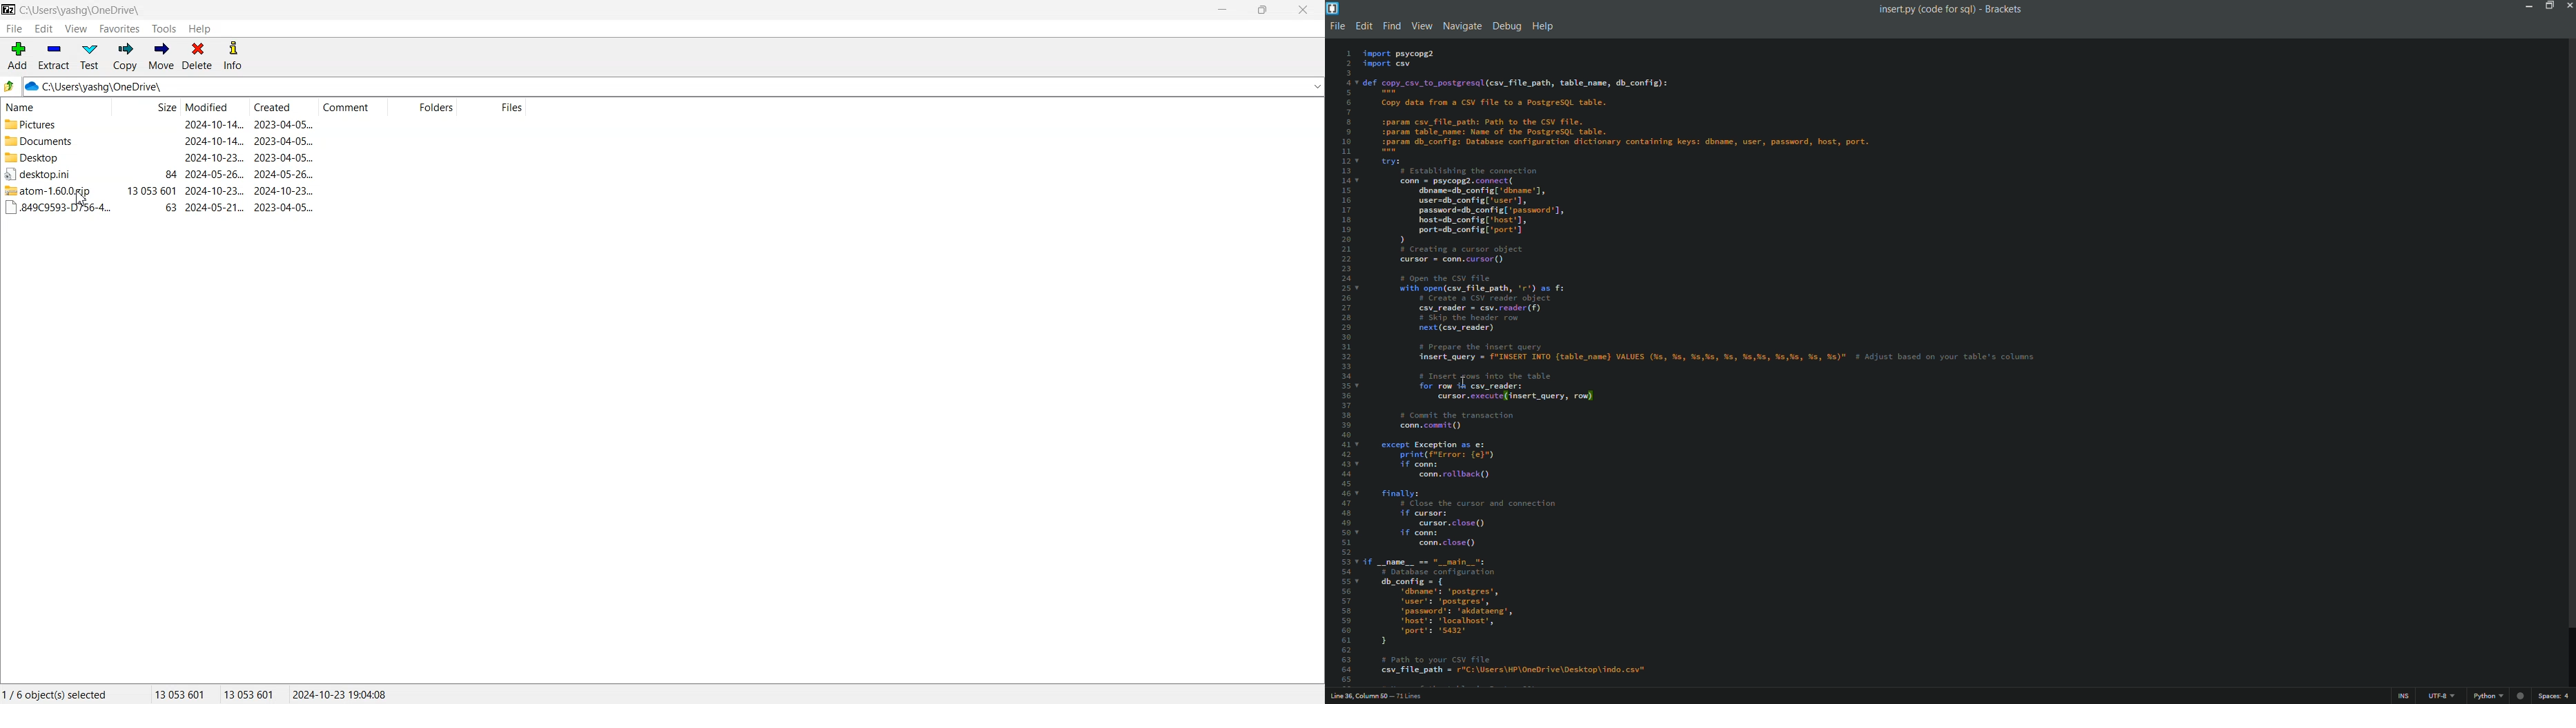 This screenshot has height=728, width=2576. Describe the element at coordinates (152, 190) in the screenshot. I see `13 053 601` at that location.